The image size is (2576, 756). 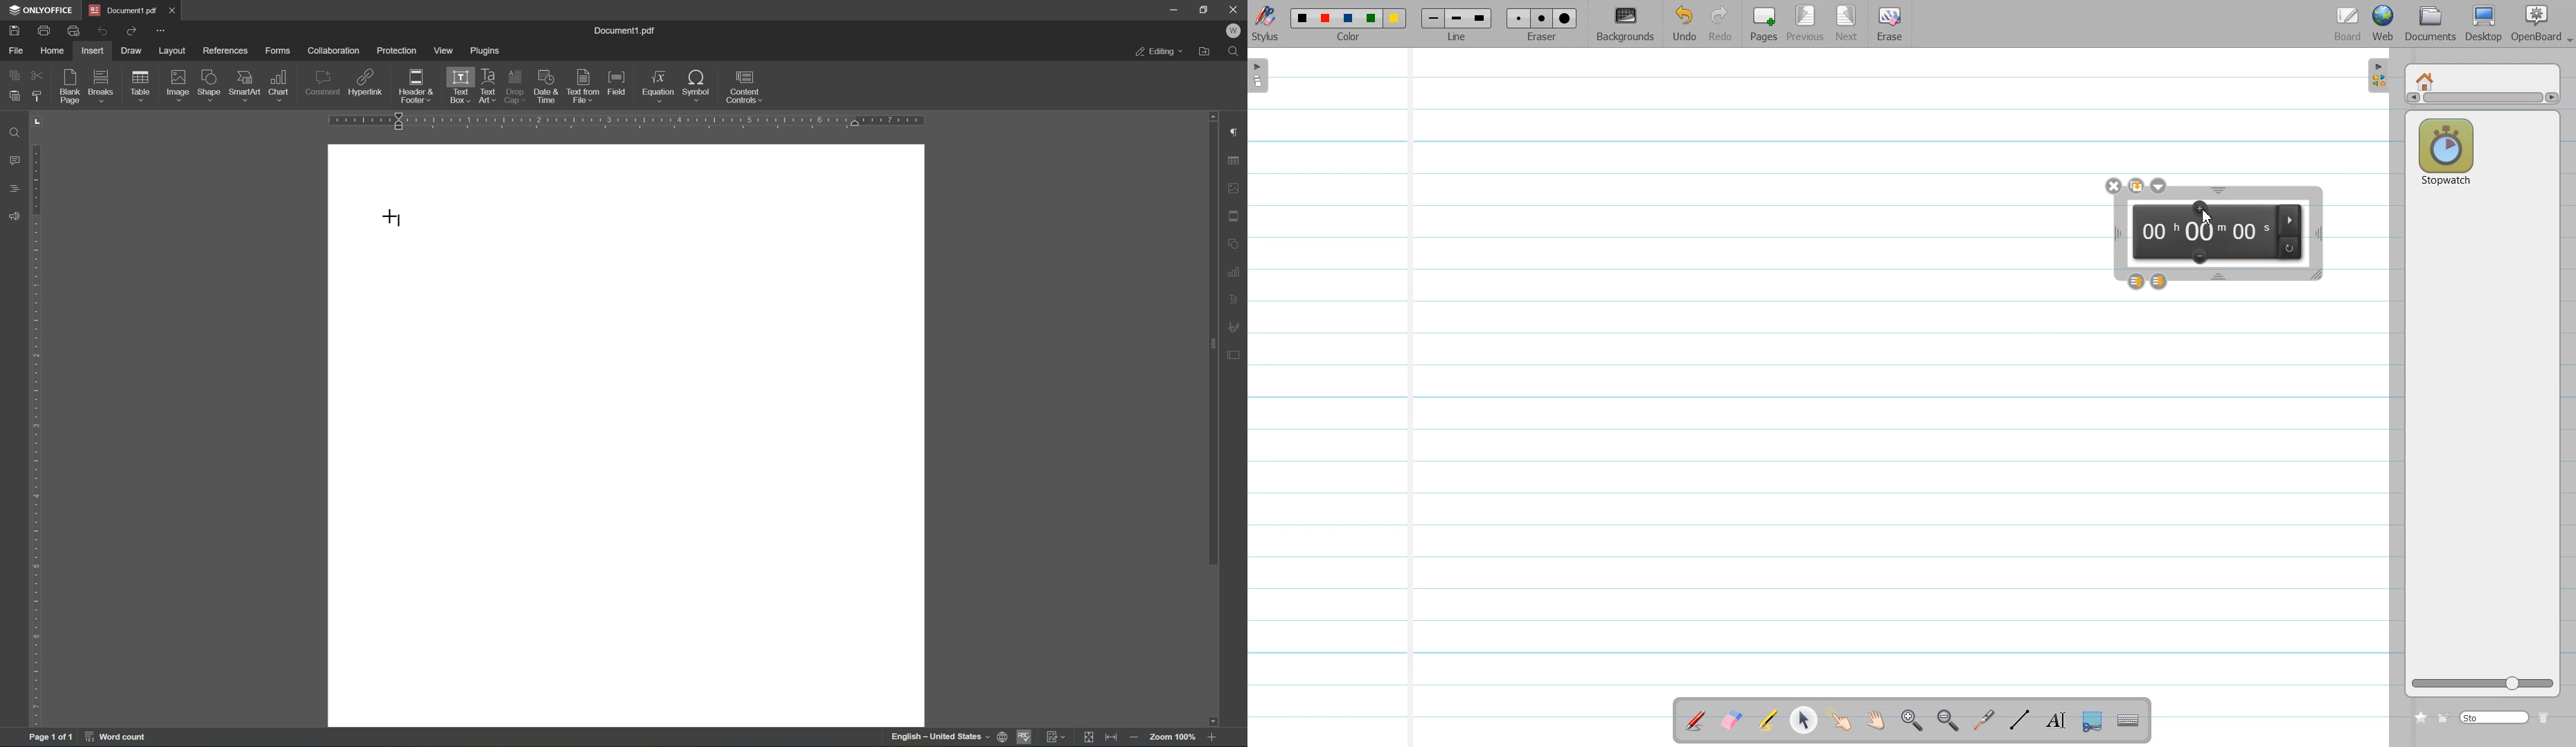 What do you see at coordinates (1136, 738) in the screenshot?
I see `zoom in` at bounding box center [1136, 738].